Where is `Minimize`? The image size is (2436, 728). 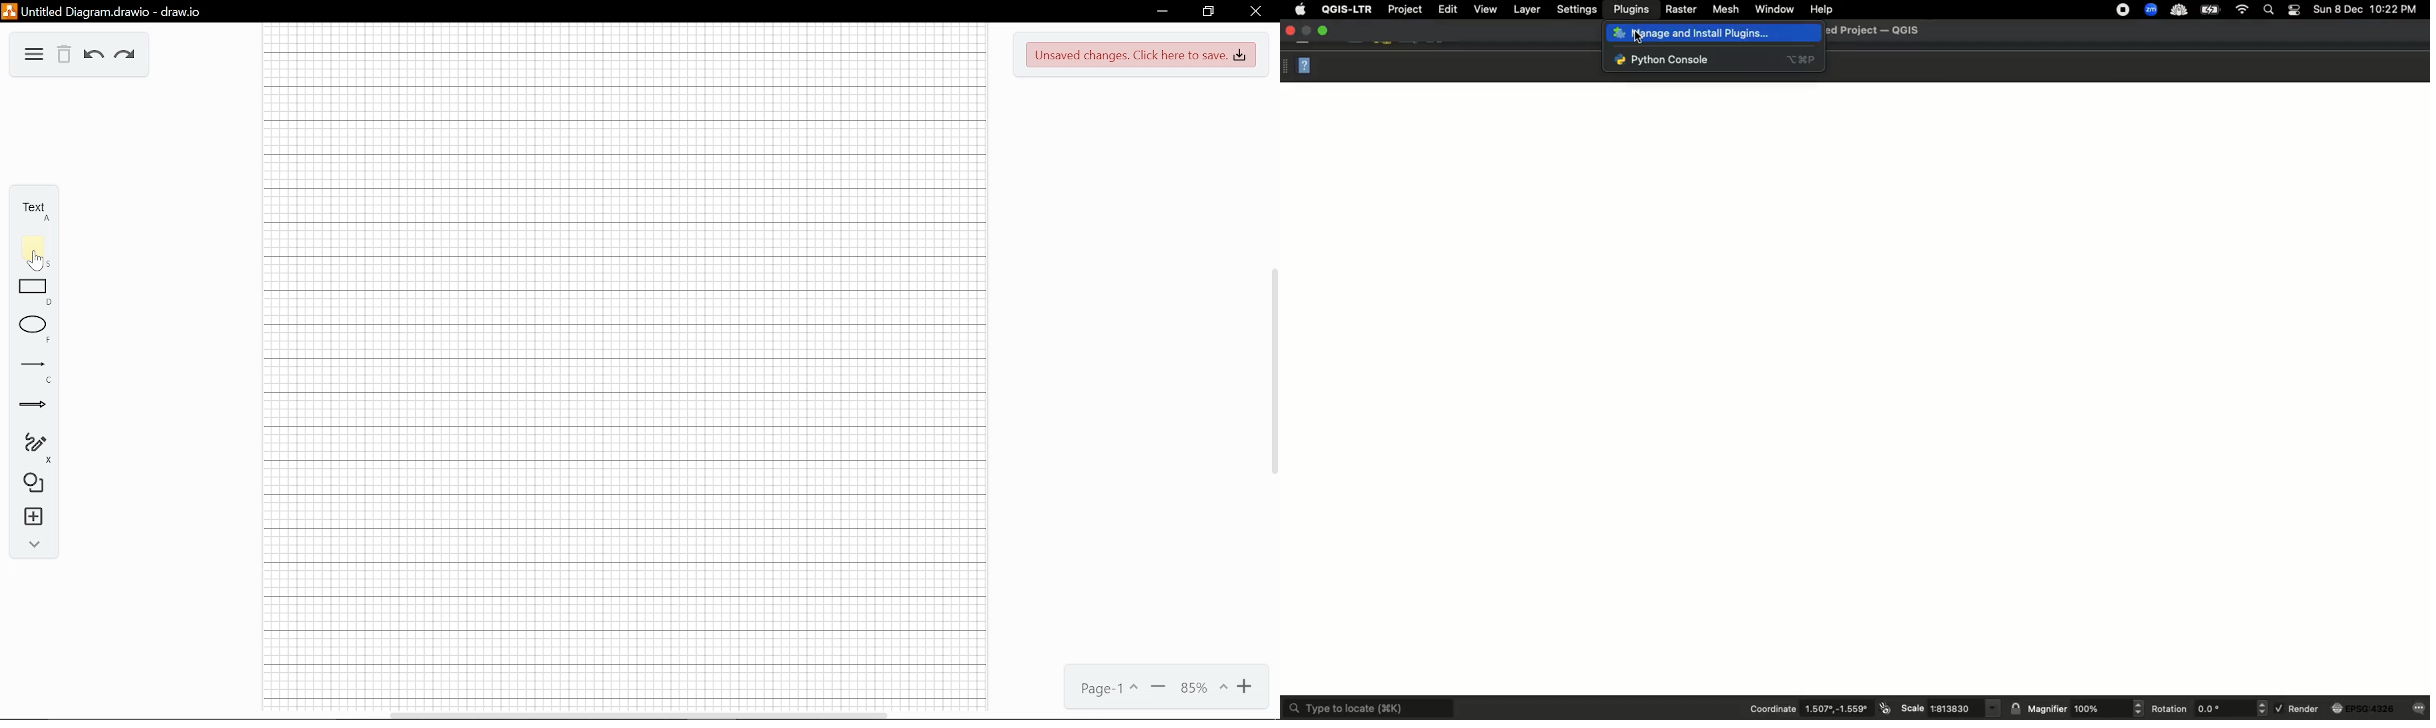 Minimize is located at coordinates (1160, 13).